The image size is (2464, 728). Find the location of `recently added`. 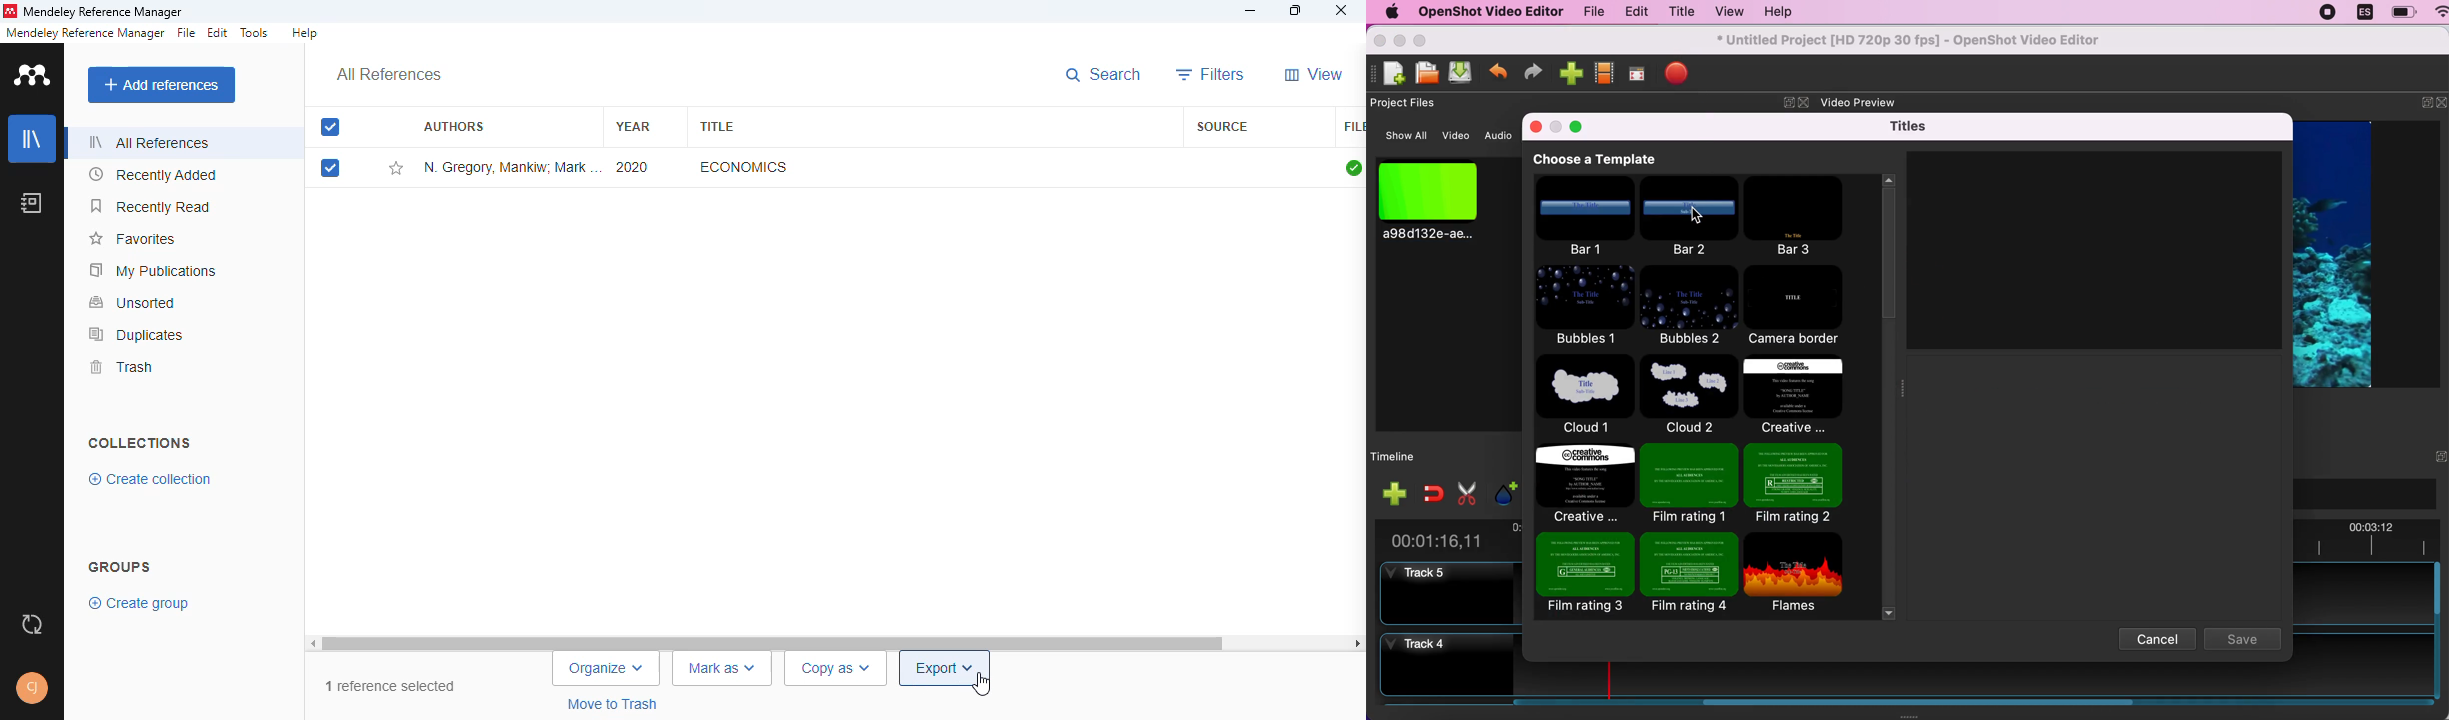

recently added is located at coordinates (155, 175).